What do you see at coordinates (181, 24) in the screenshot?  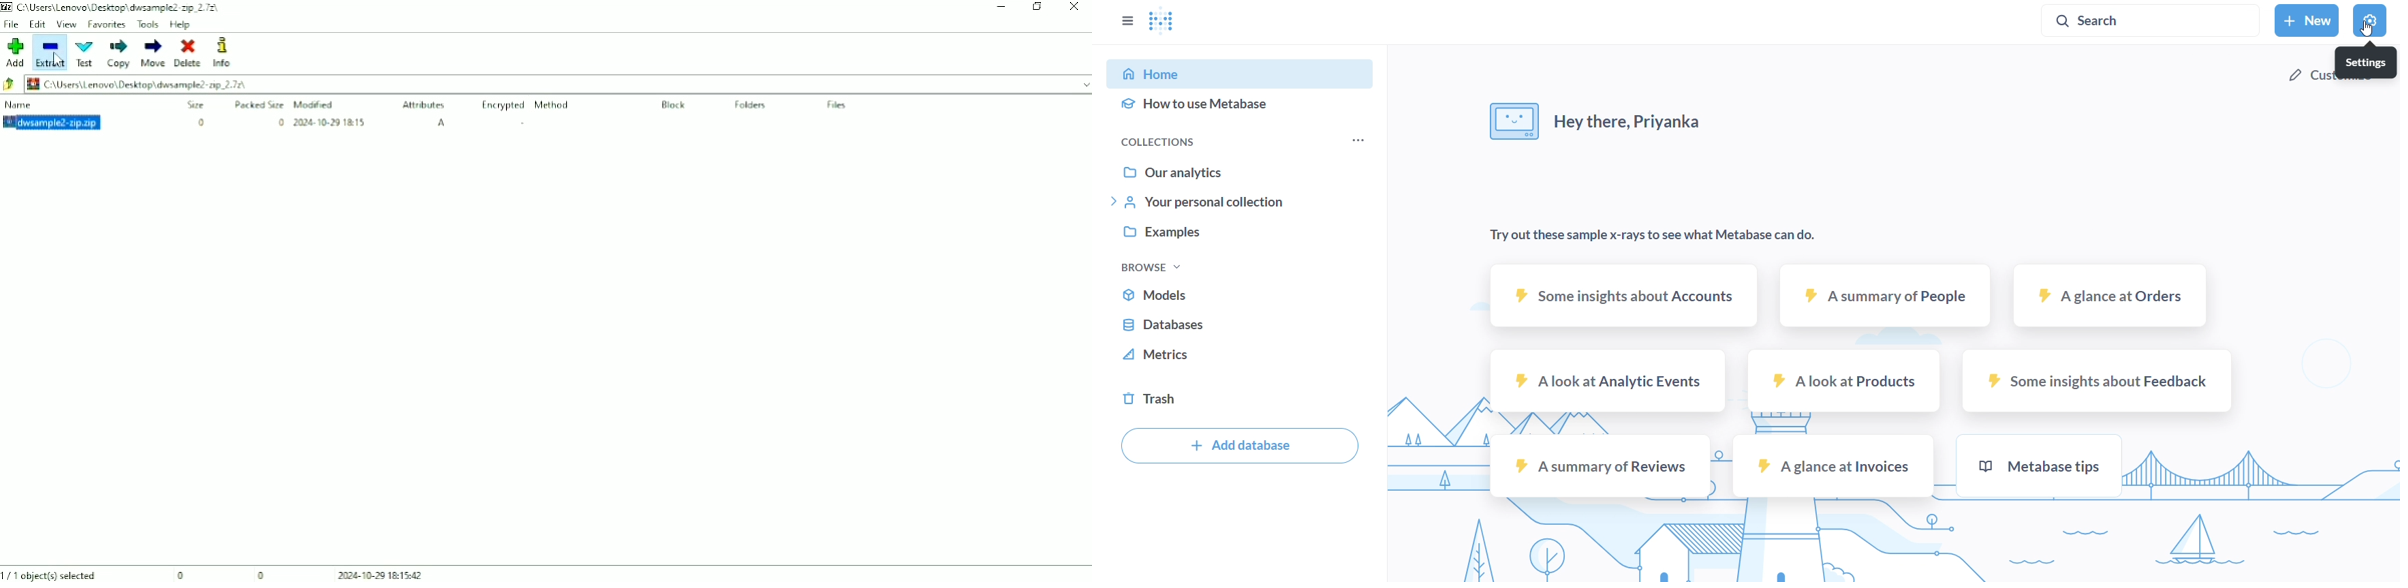 I see `Help` at bounding box center [181, 24].